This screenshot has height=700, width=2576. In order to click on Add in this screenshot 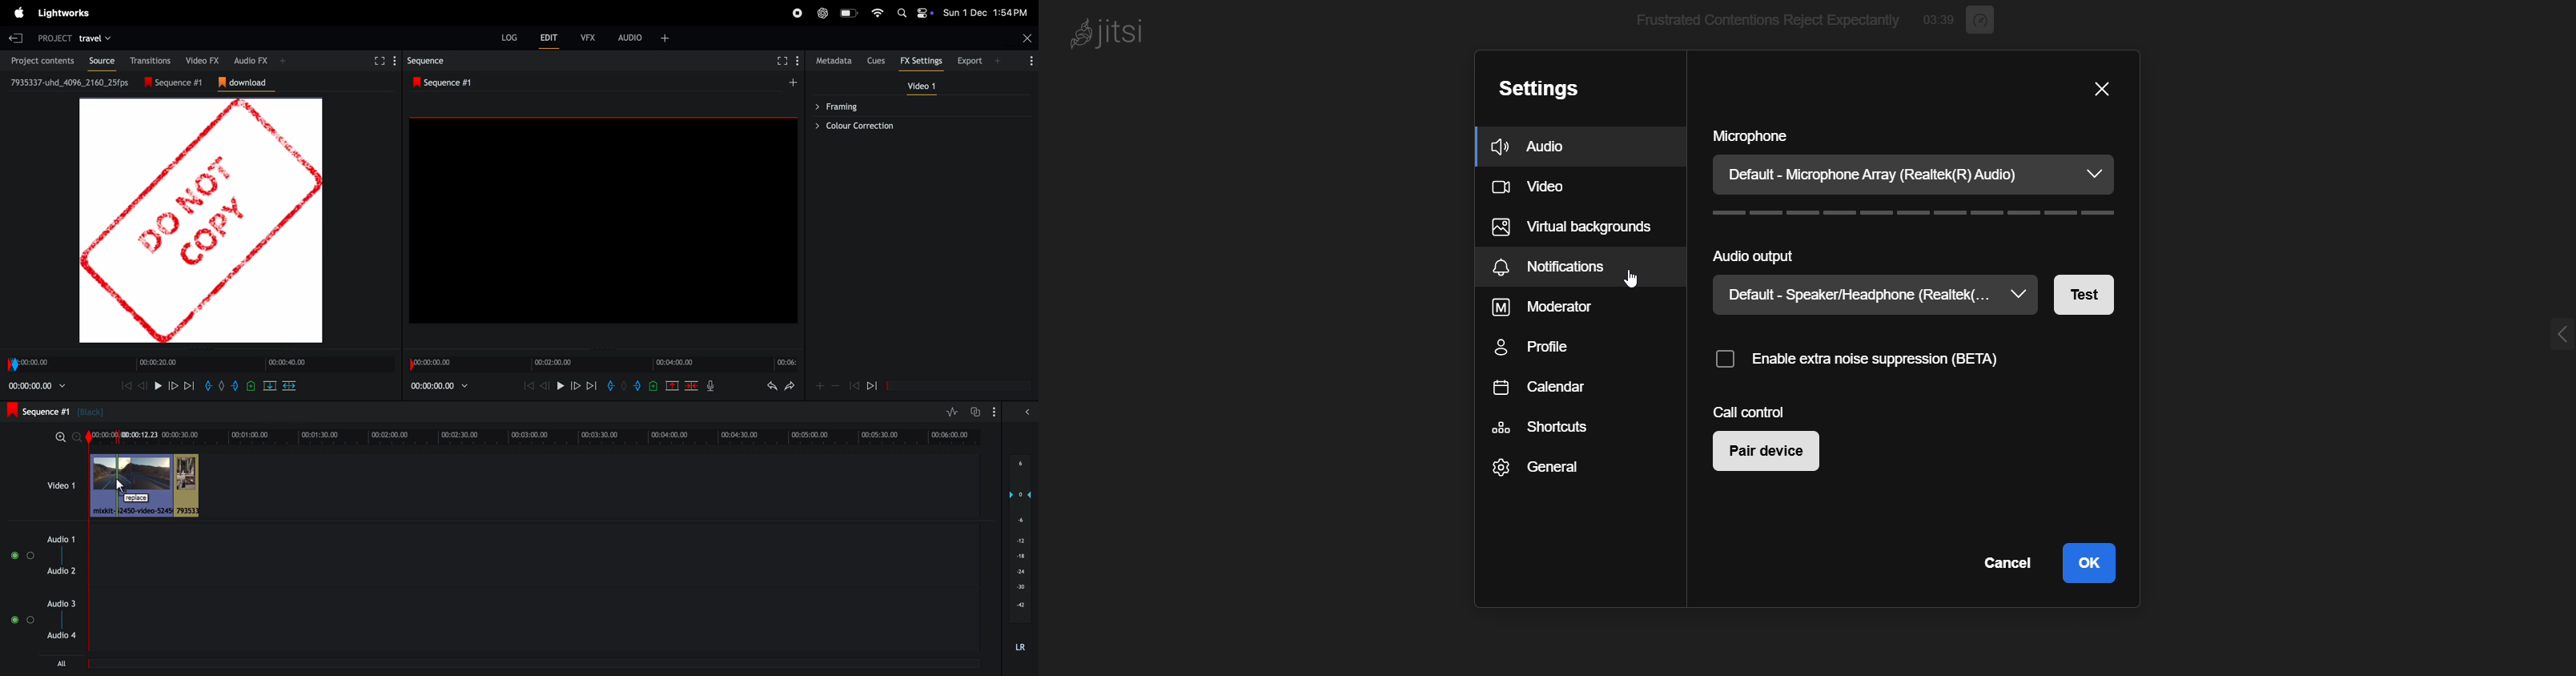, I will do `click(222, 386)`.